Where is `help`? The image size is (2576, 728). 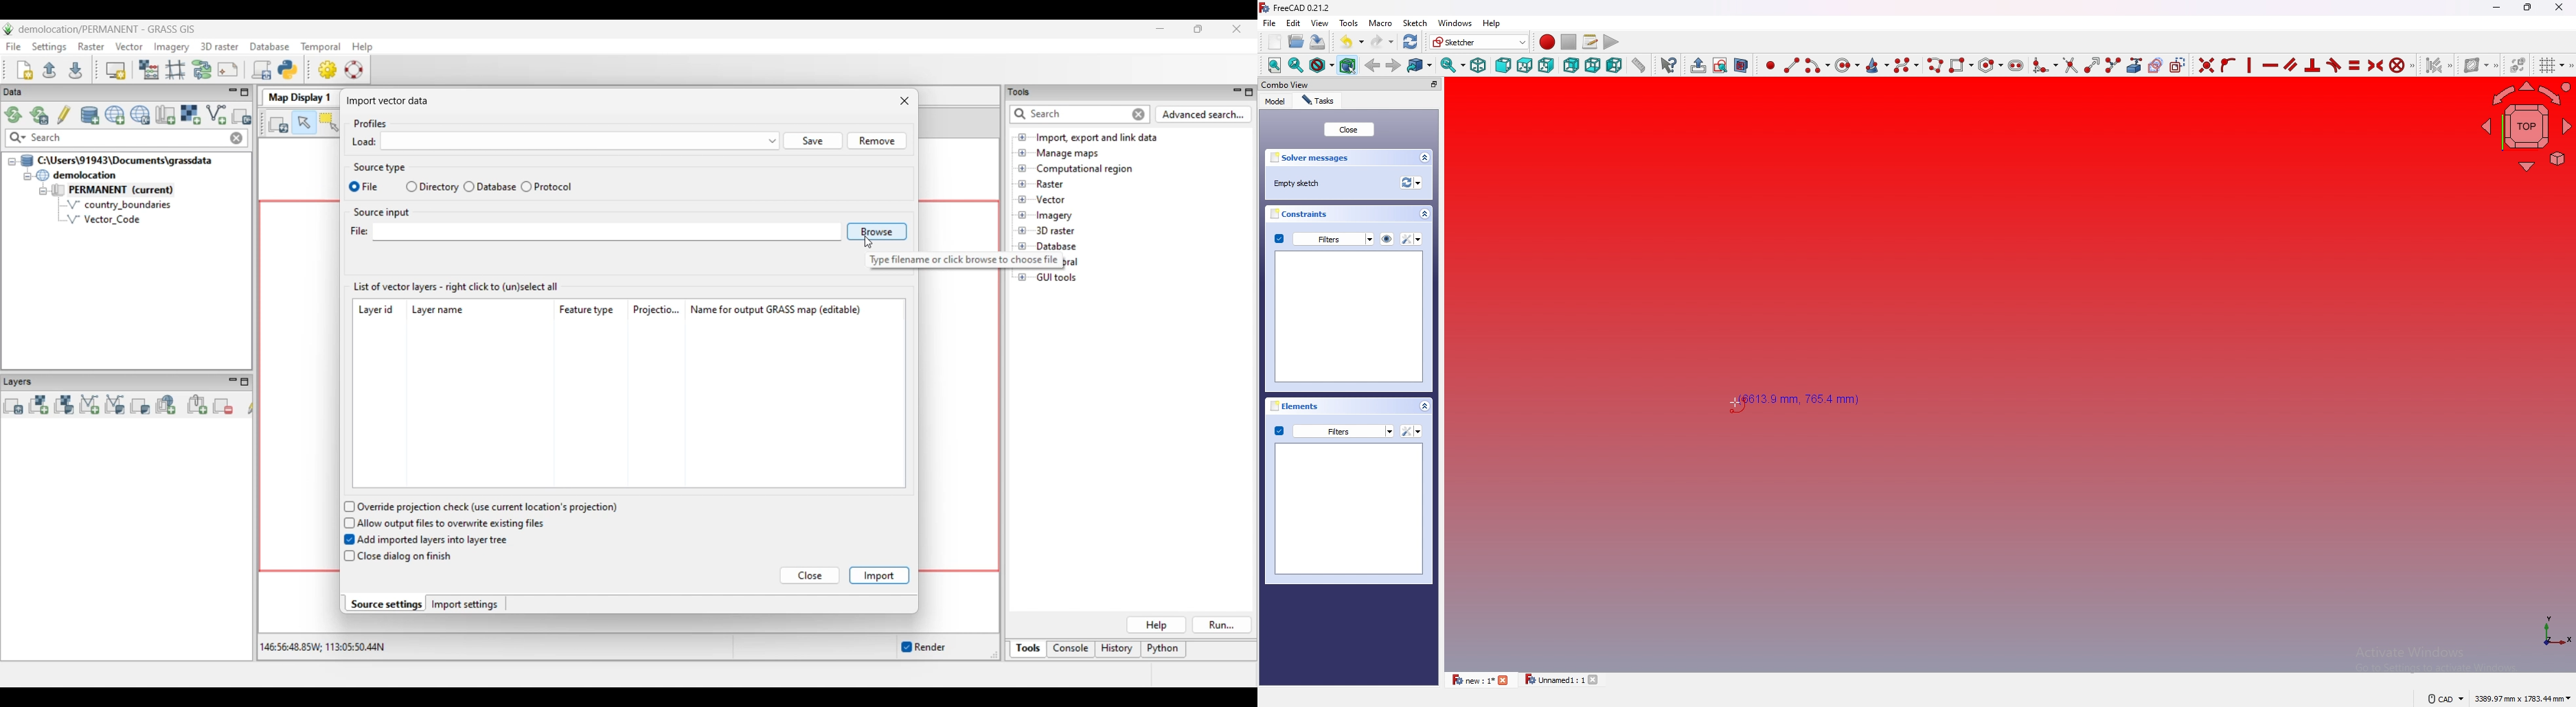 help is located at coordinates (1492, 23).